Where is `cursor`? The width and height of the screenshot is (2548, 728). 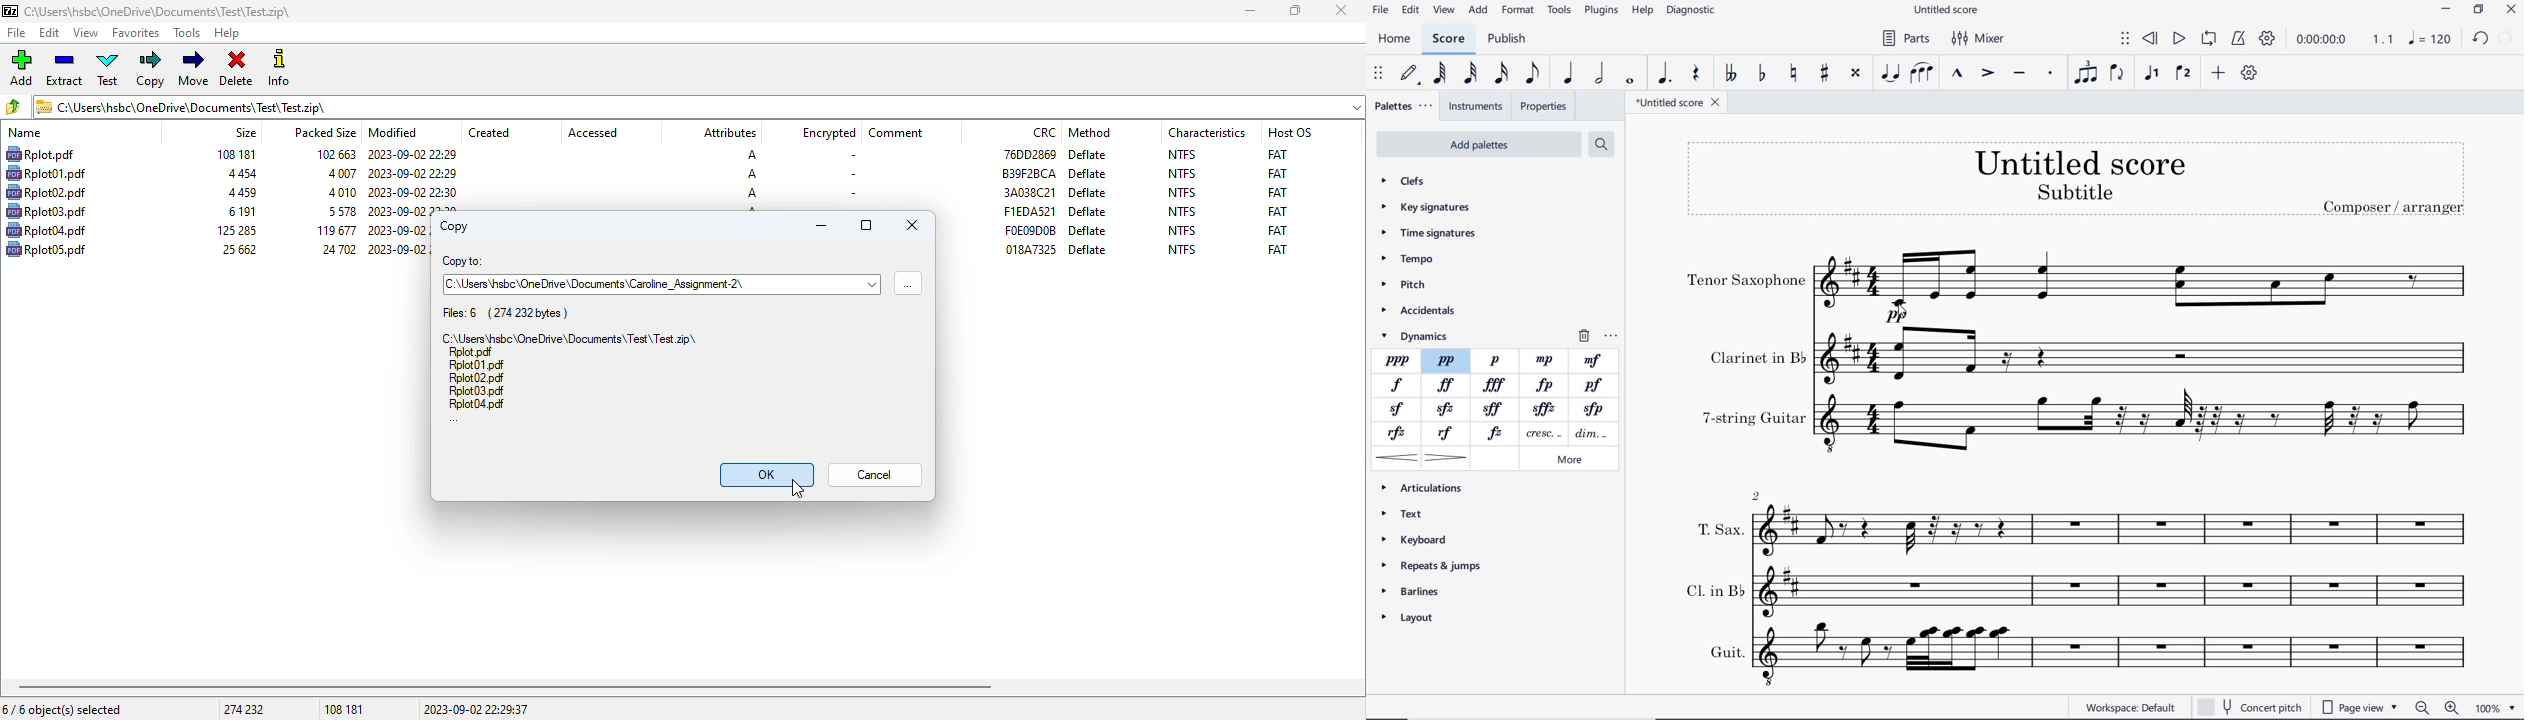 cursor is located at coordinates (797, 489).